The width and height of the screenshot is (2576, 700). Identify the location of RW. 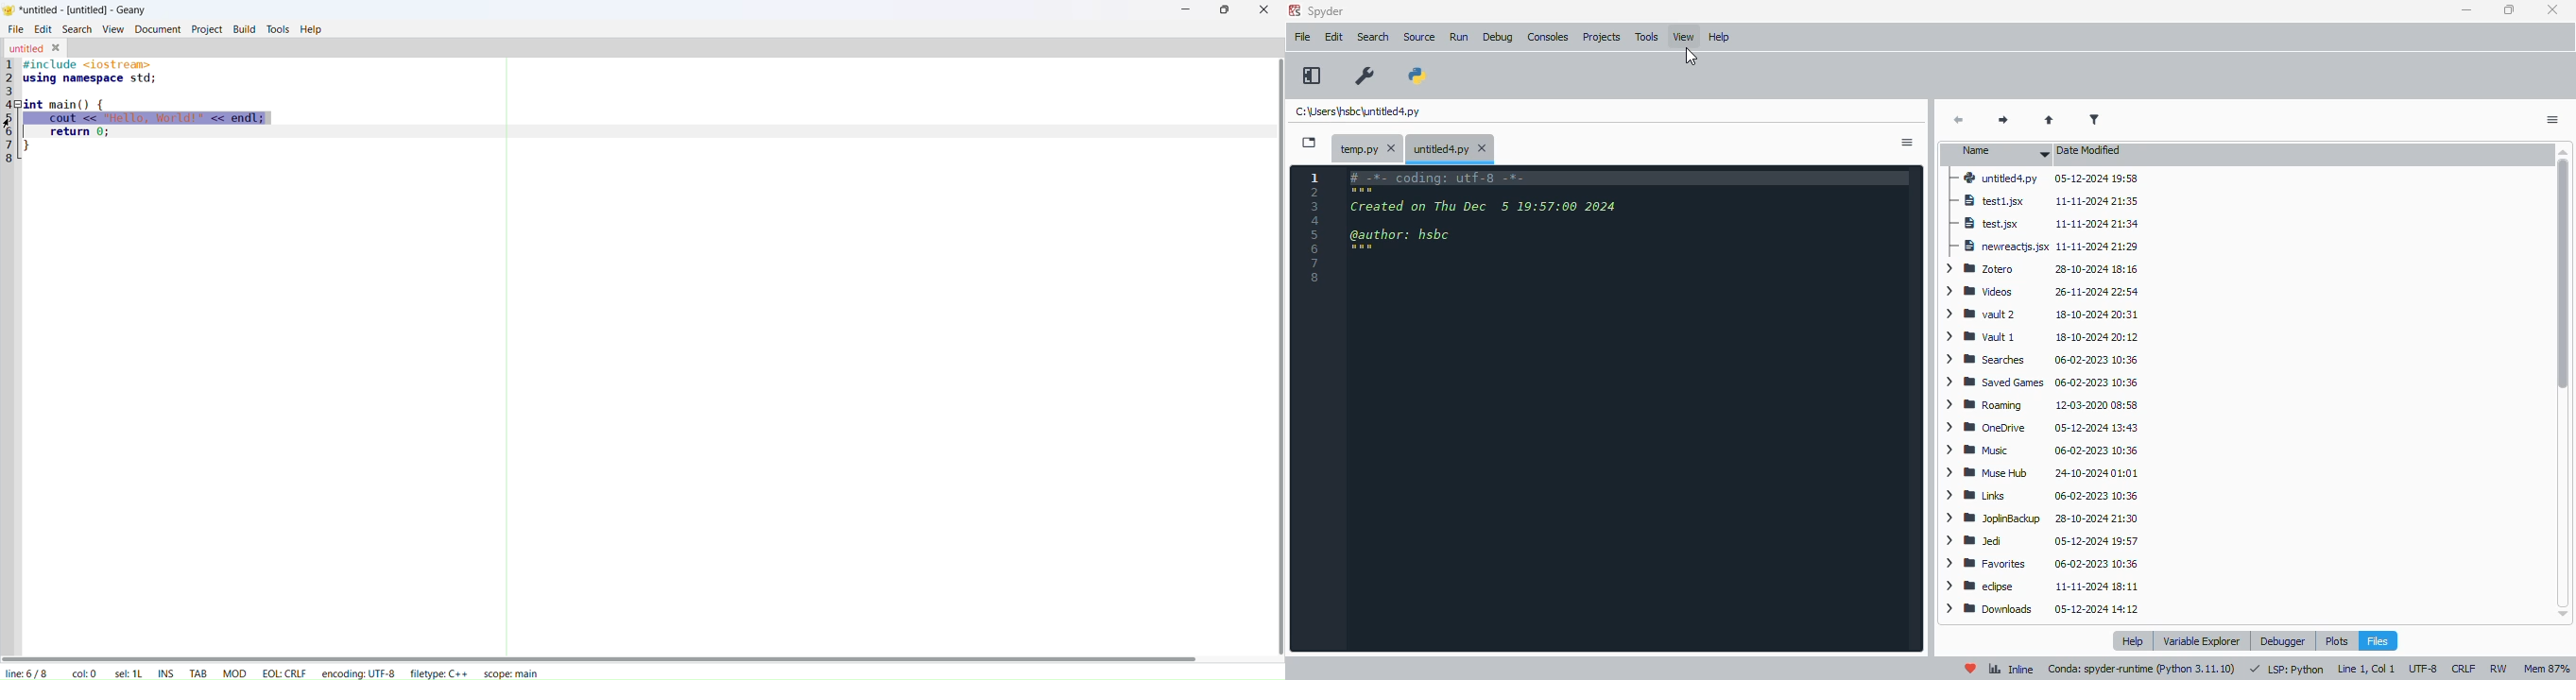
(2501, 669).